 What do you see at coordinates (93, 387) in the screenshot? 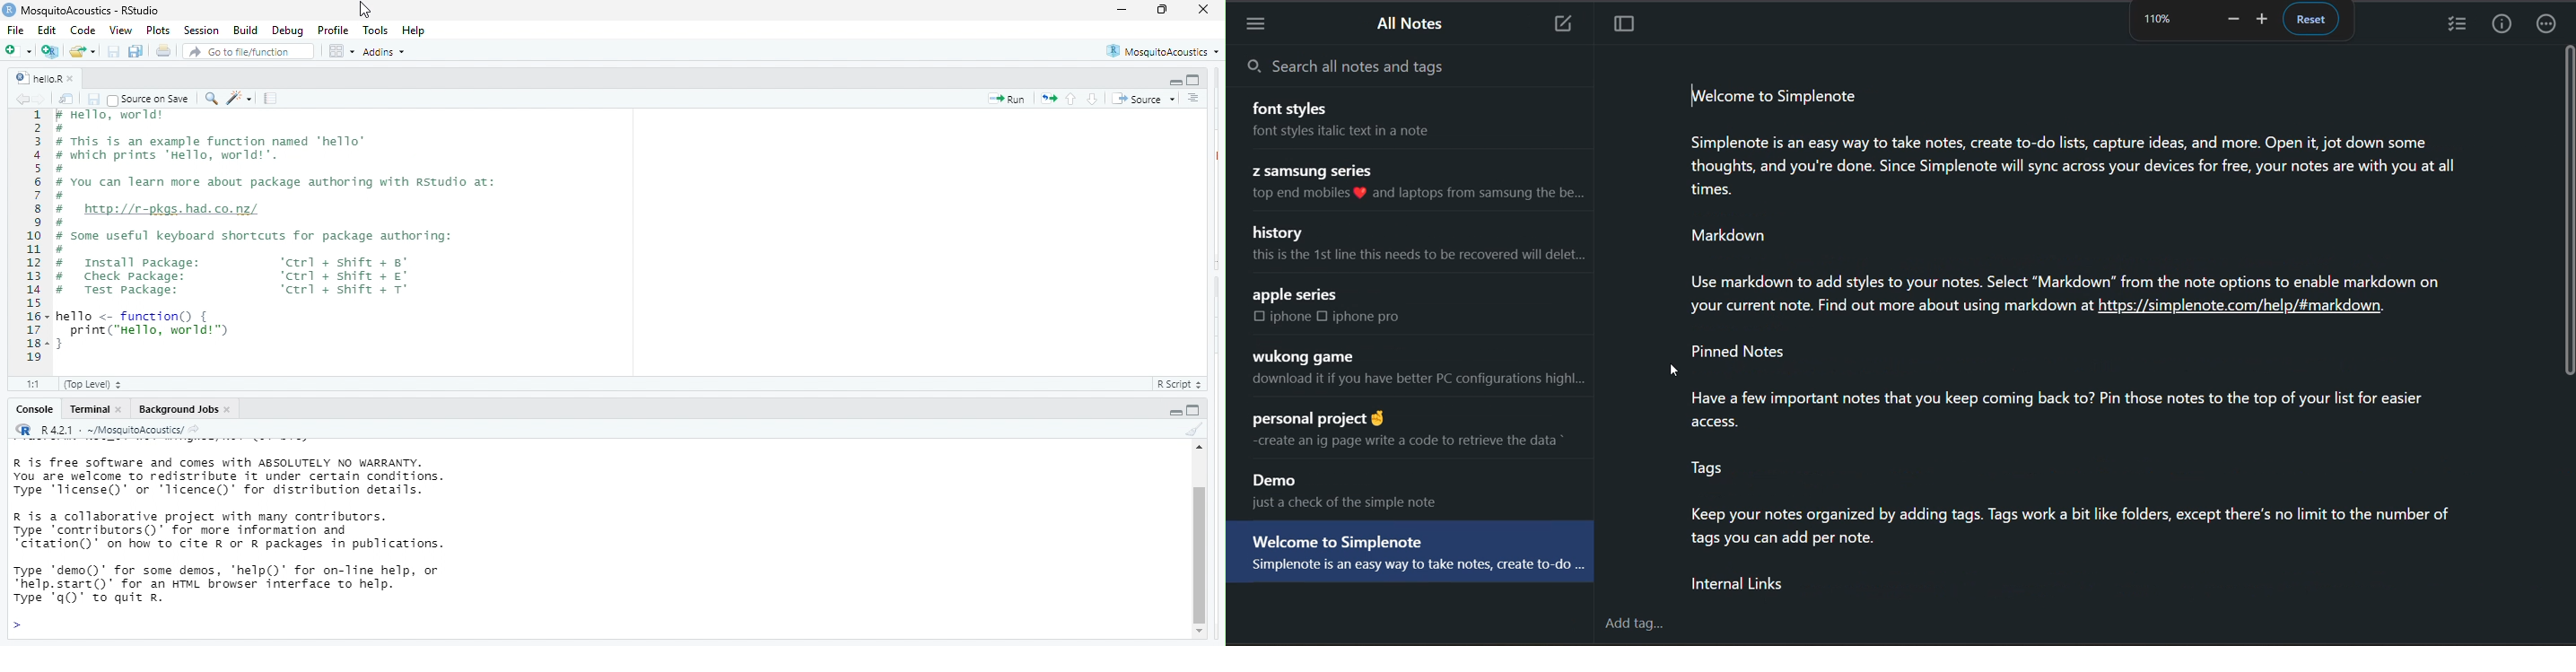
I see `(Top Level) ` at bounding box center [93, 387].